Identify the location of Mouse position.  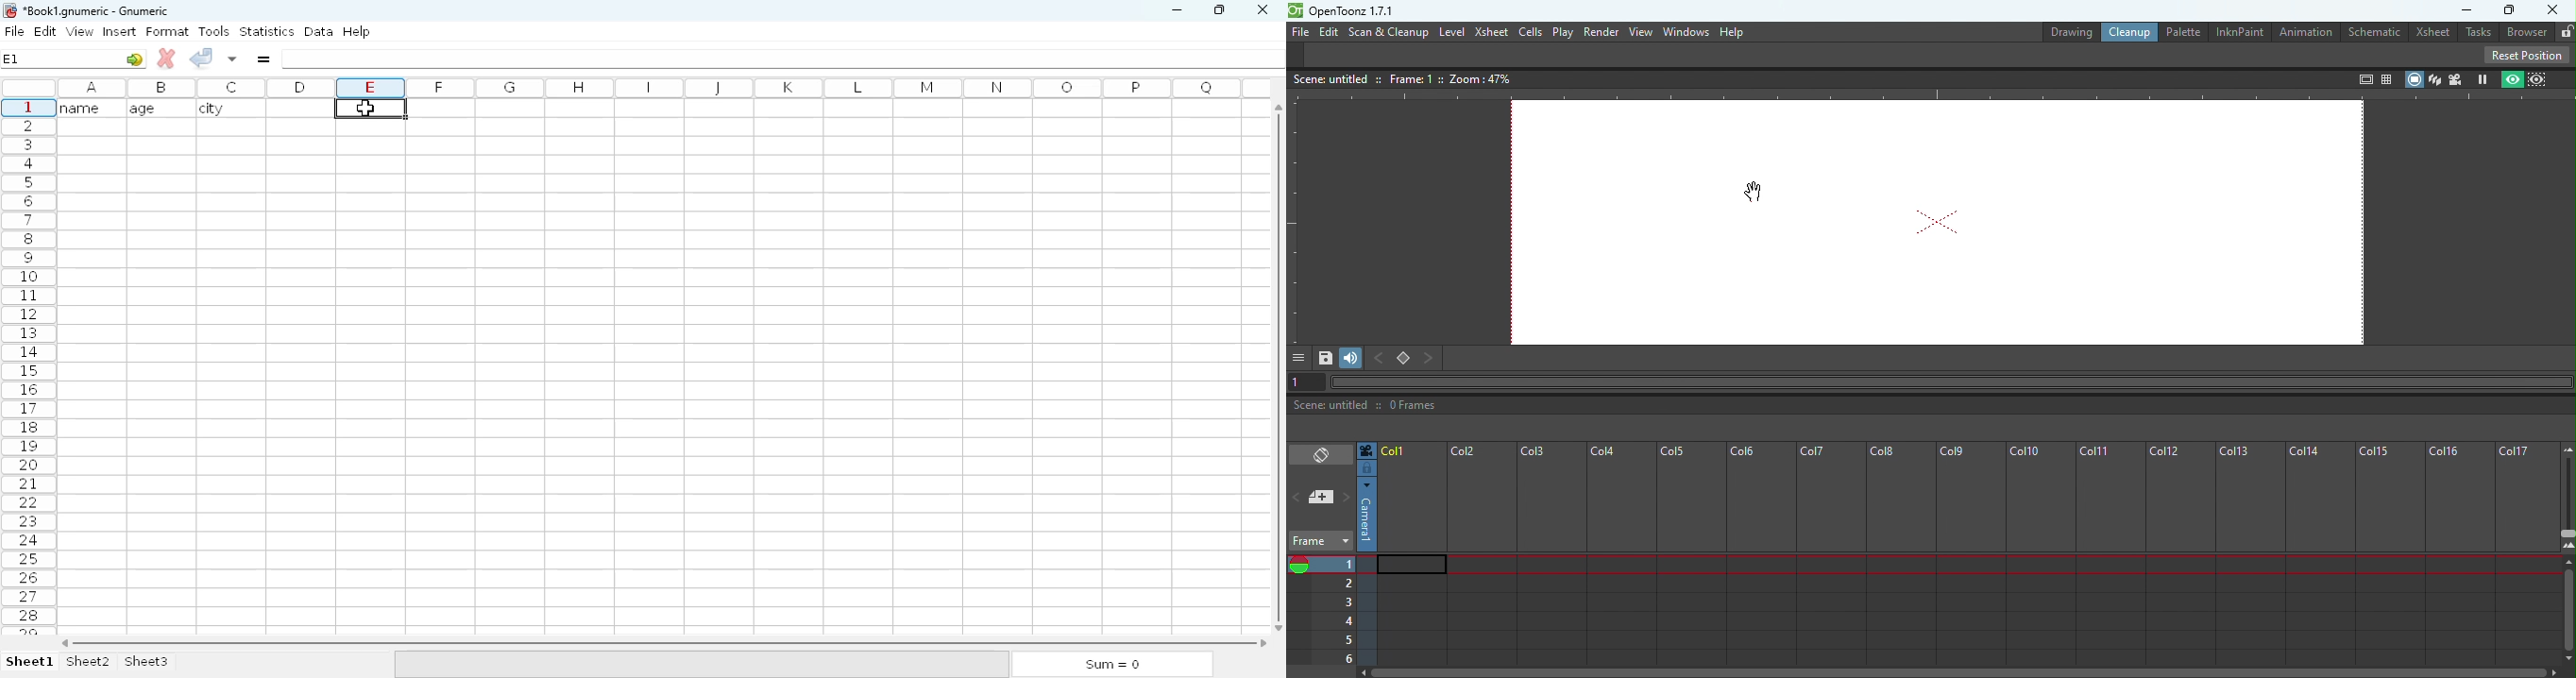
(1756, 193).